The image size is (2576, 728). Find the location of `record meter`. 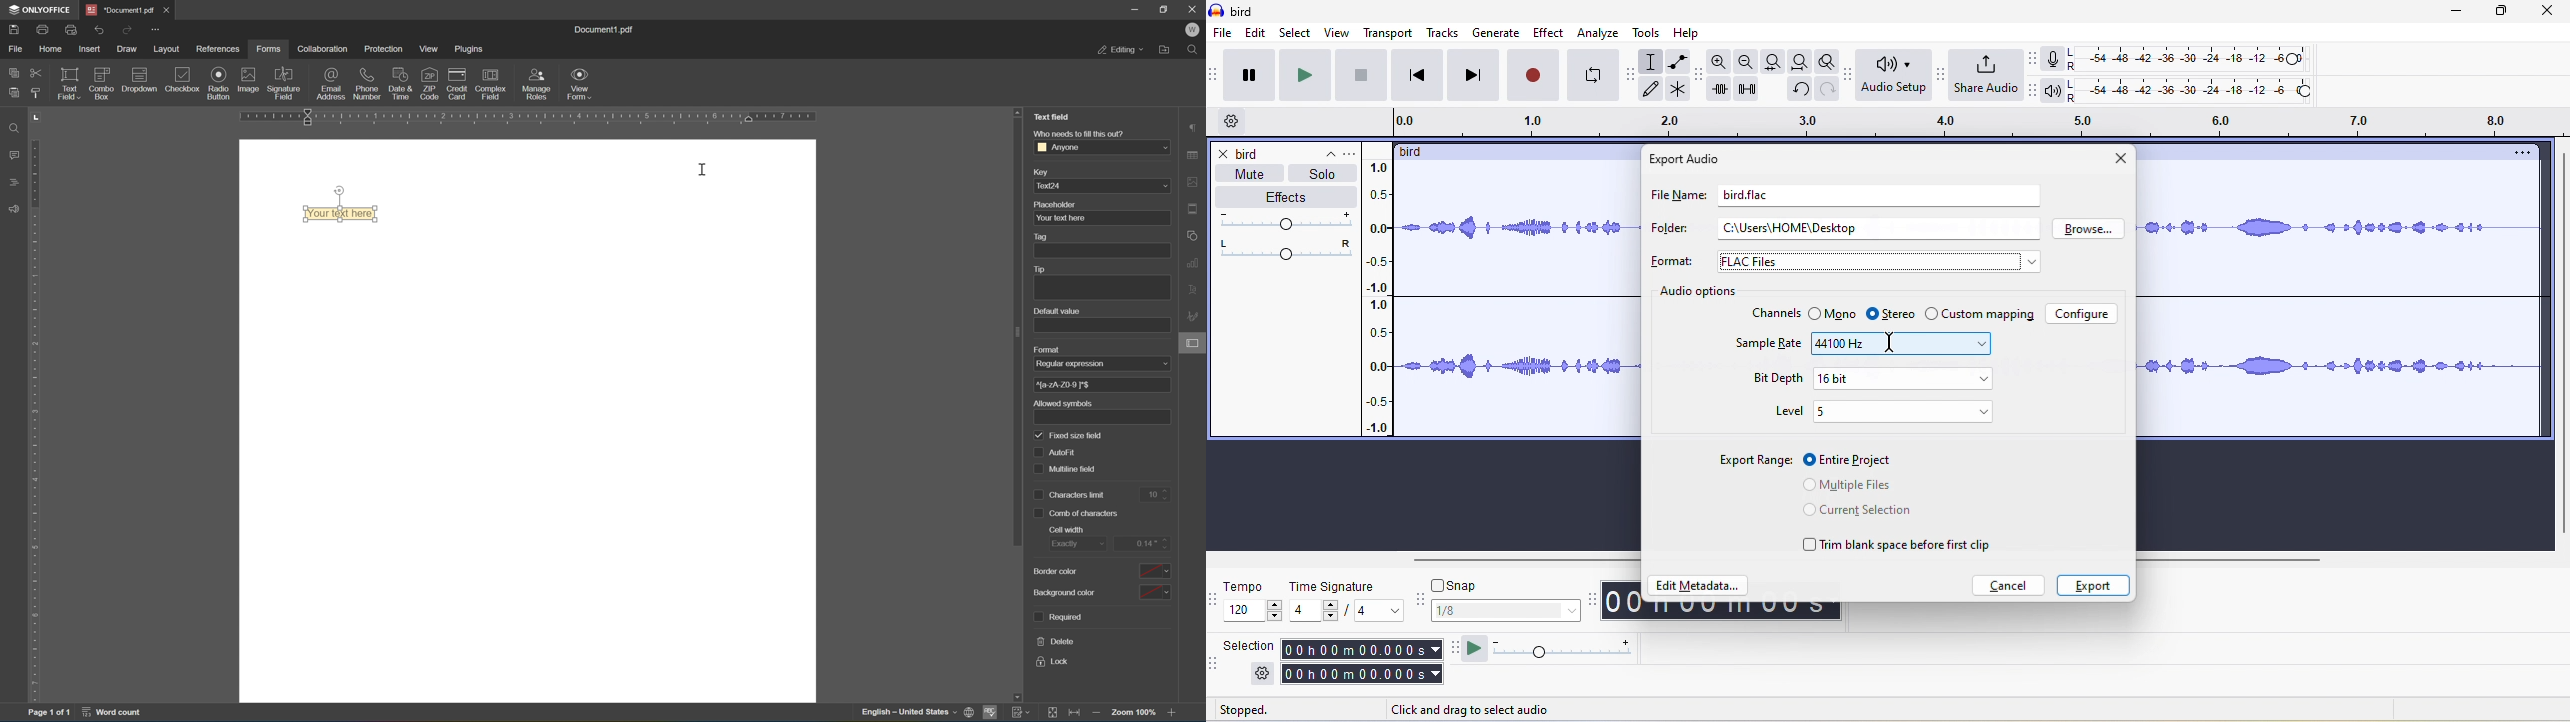

record meter is located at coordinates (2053, 59).